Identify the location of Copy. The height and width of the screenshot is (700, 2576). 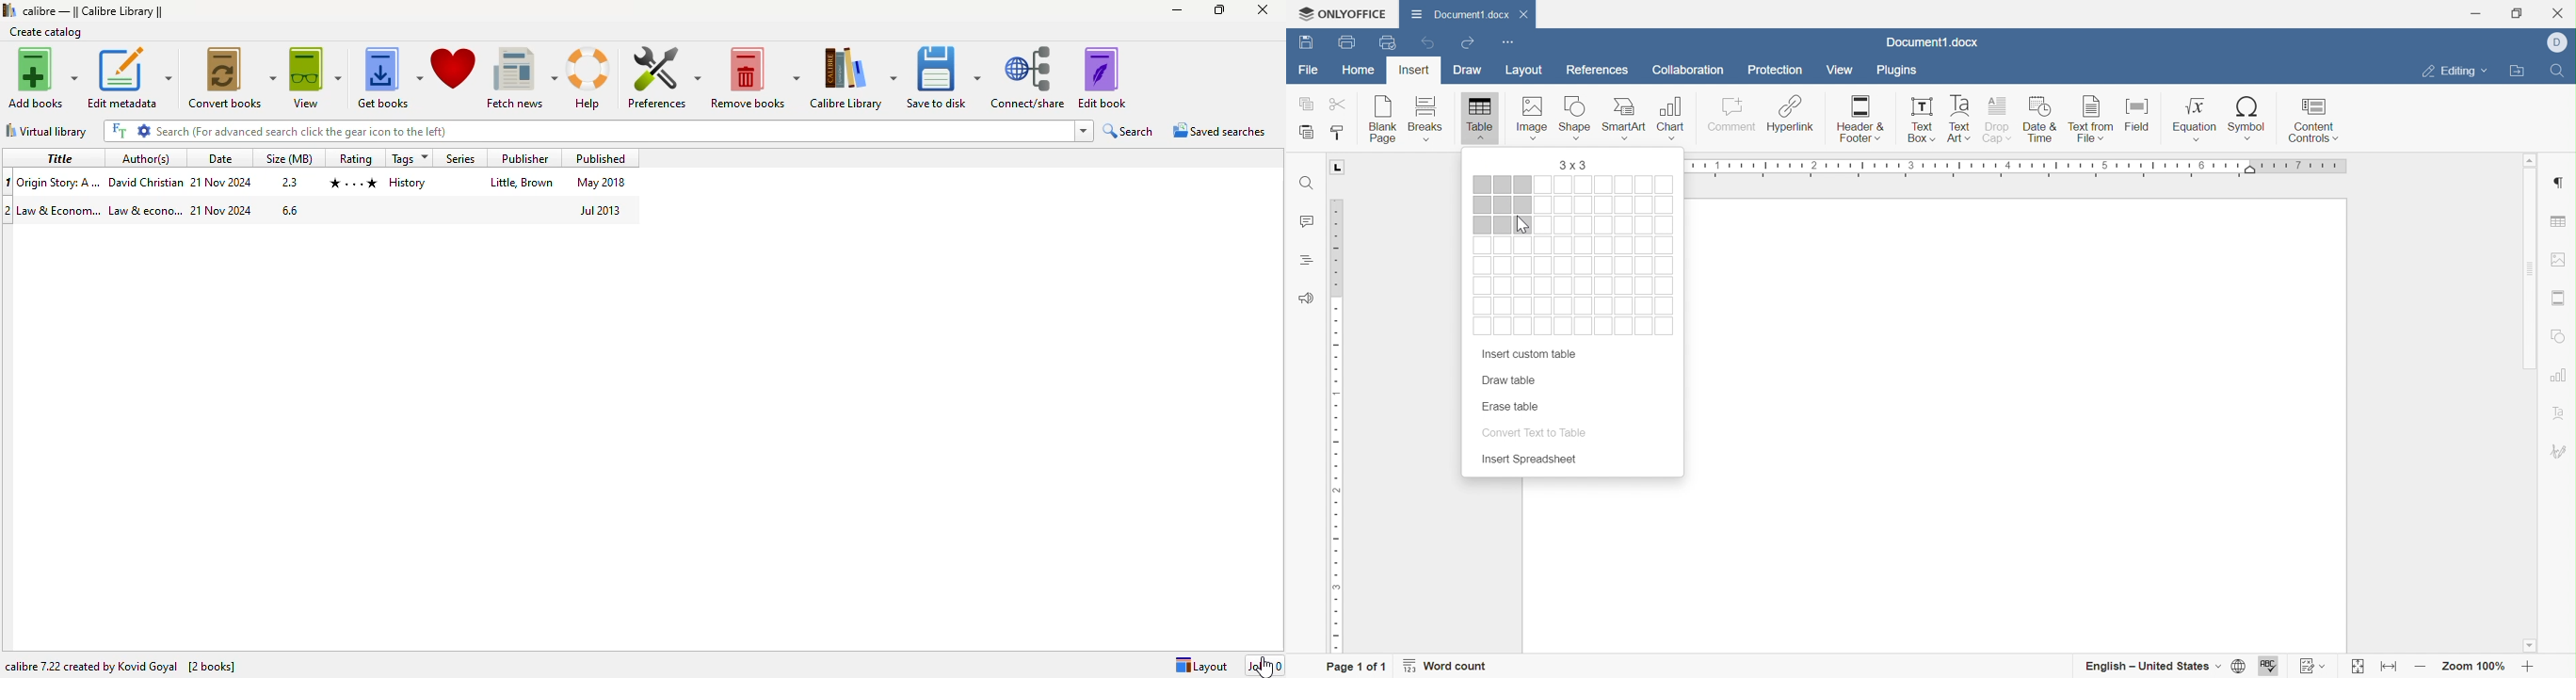
(1302, 103).